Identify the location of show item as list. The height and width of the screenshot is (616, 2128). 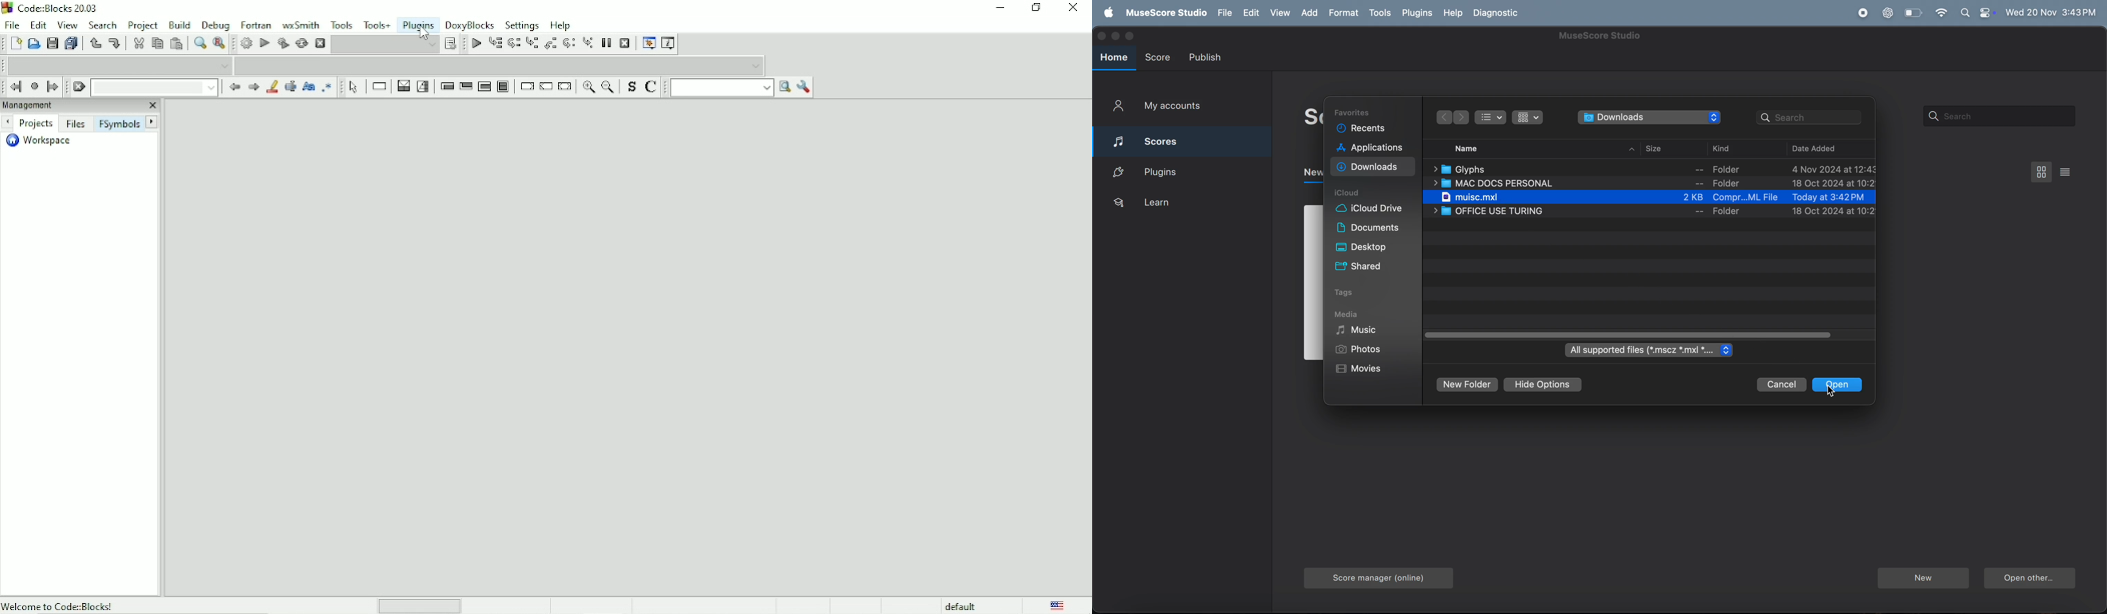
(1491, 117).